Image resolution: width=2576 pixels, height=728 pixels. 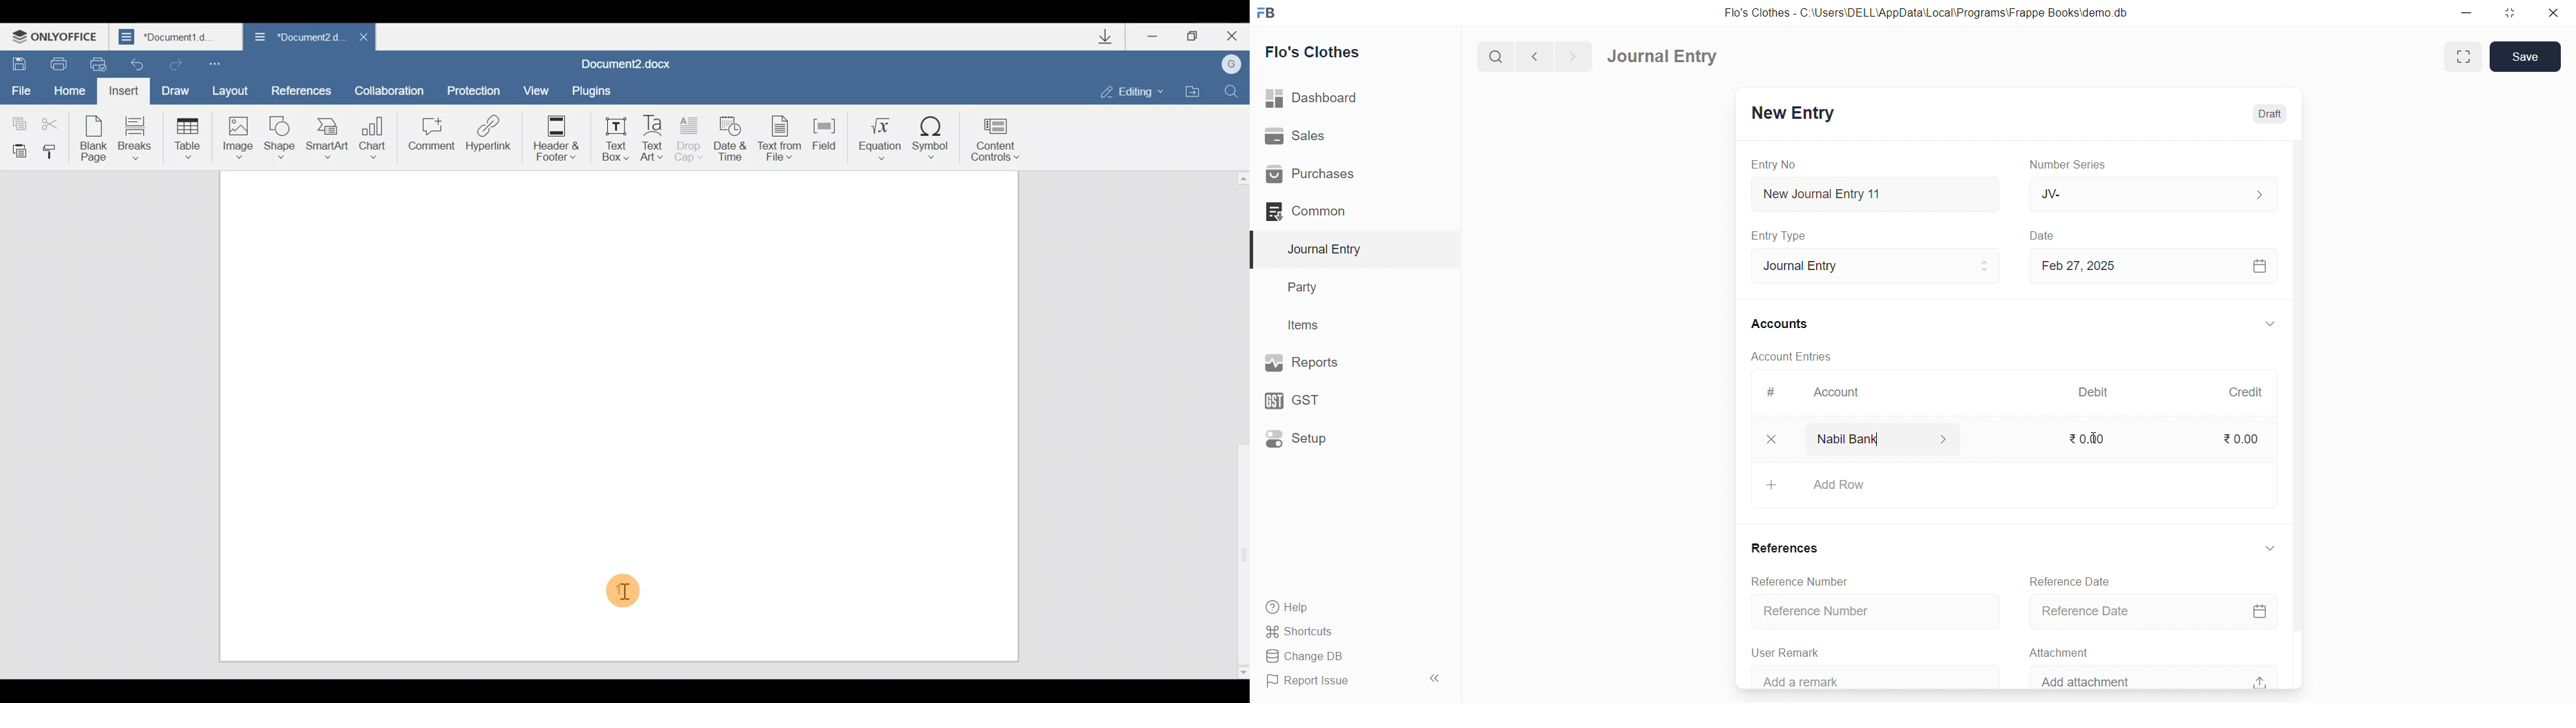 What do you see at coordinates (2271, 113) in the screenshot?
I see `Draft` at bounding box center [2271, 113].